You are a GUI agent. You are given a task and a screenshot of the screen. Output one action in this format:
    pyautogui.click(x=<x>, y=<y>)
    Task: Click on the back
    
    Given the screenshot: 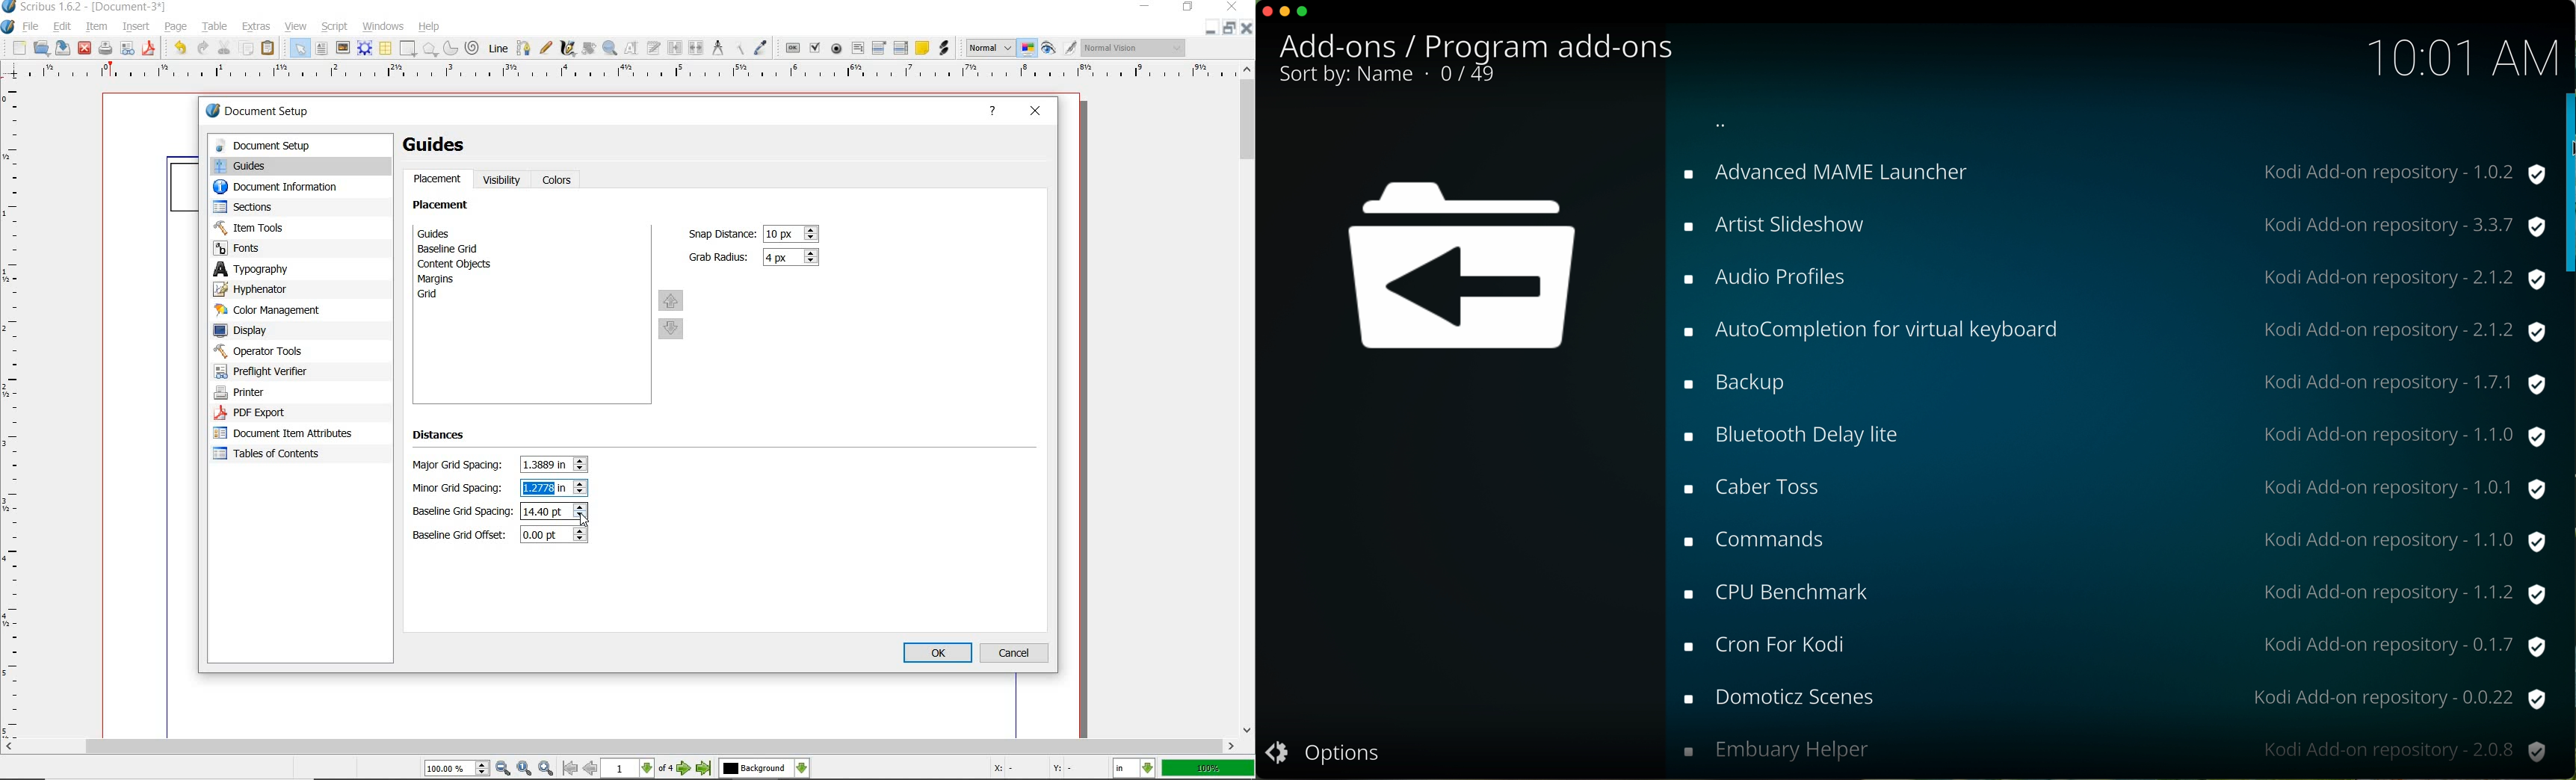 What is the action you would take?
    pyautogui.click(x=1721, y=125)
    